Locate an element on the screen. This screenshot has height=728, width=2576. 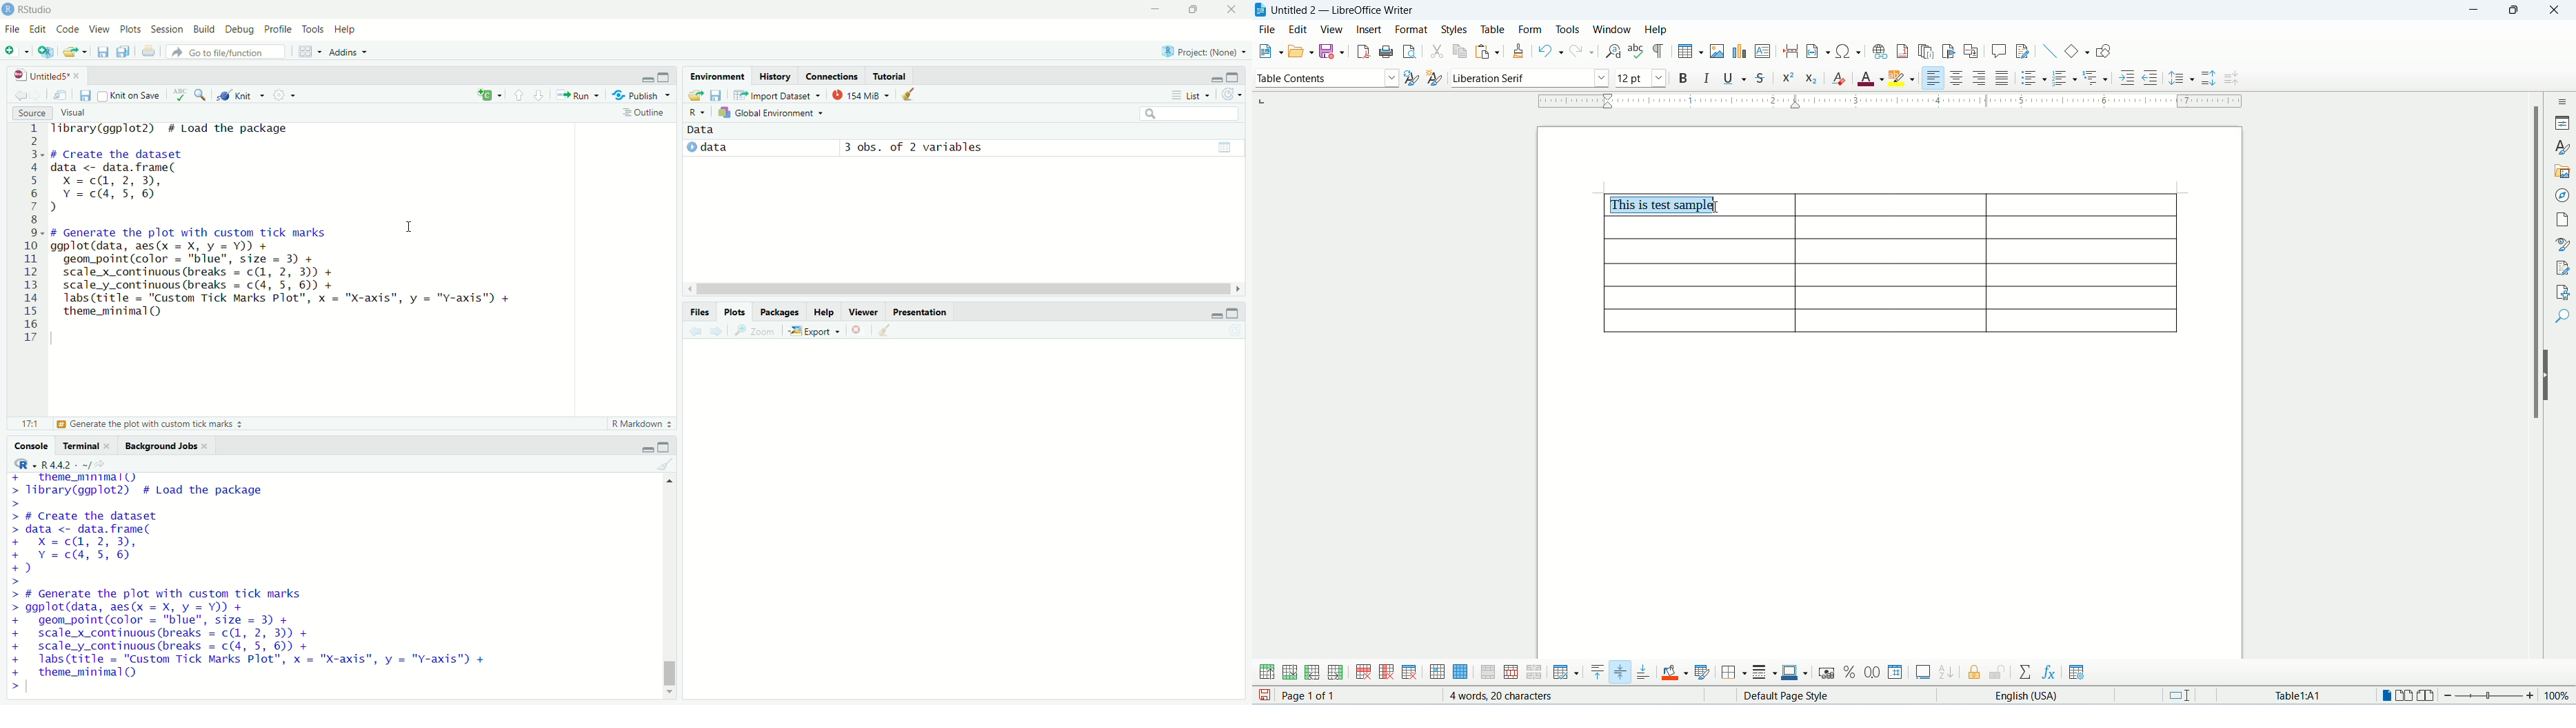
workspace panes is located at coordinates (309, 52).